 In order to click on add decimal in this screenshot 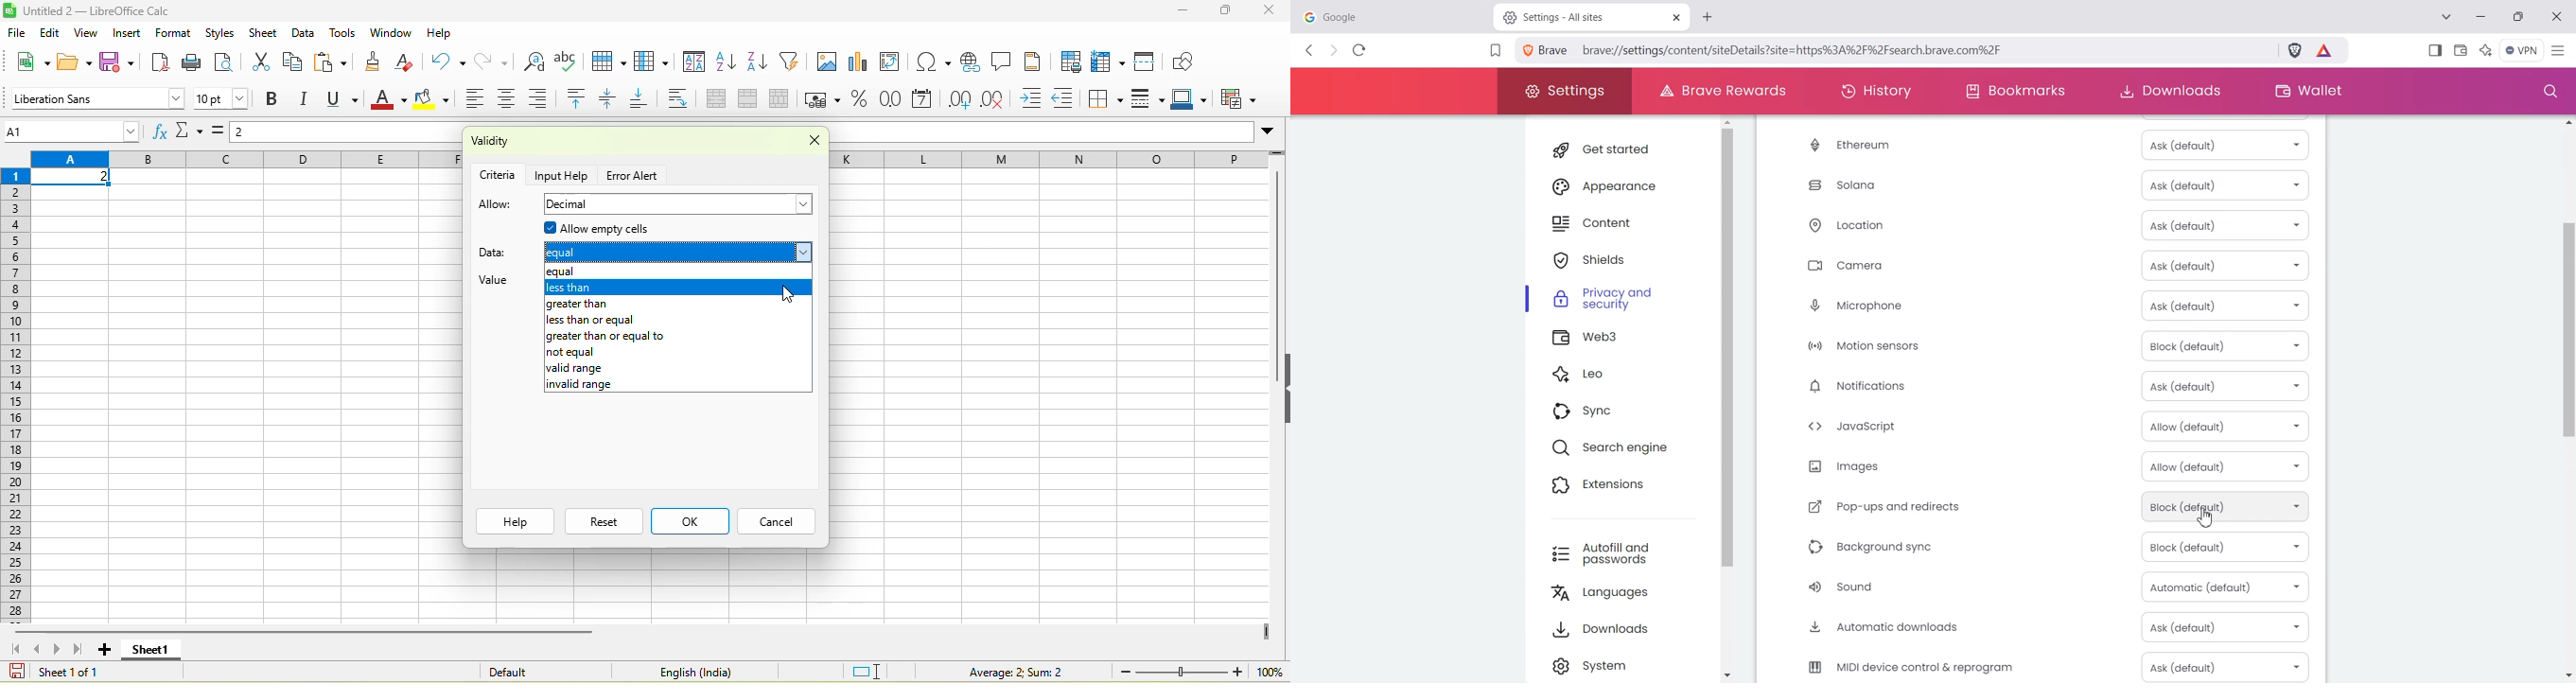, I will do `click(960, 99)`.